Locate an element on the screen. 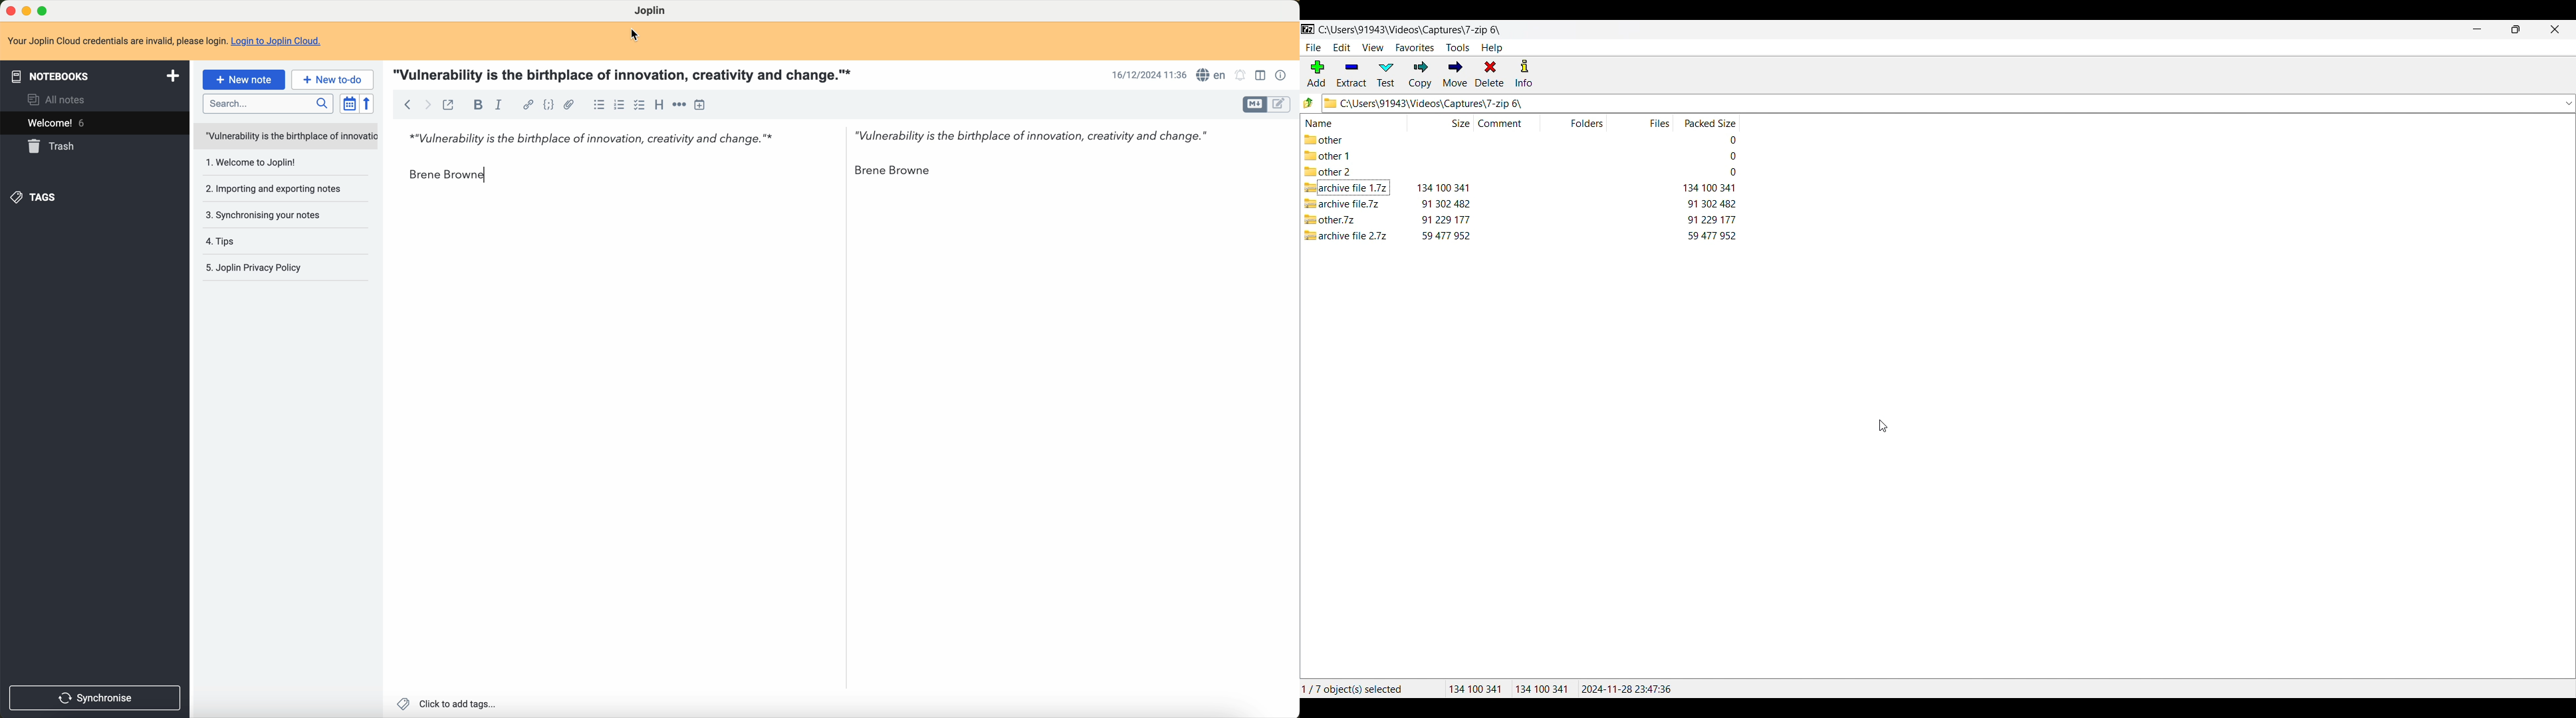 This screenshot has height=728, width=2576. trash is located at coordinates (53, 147).